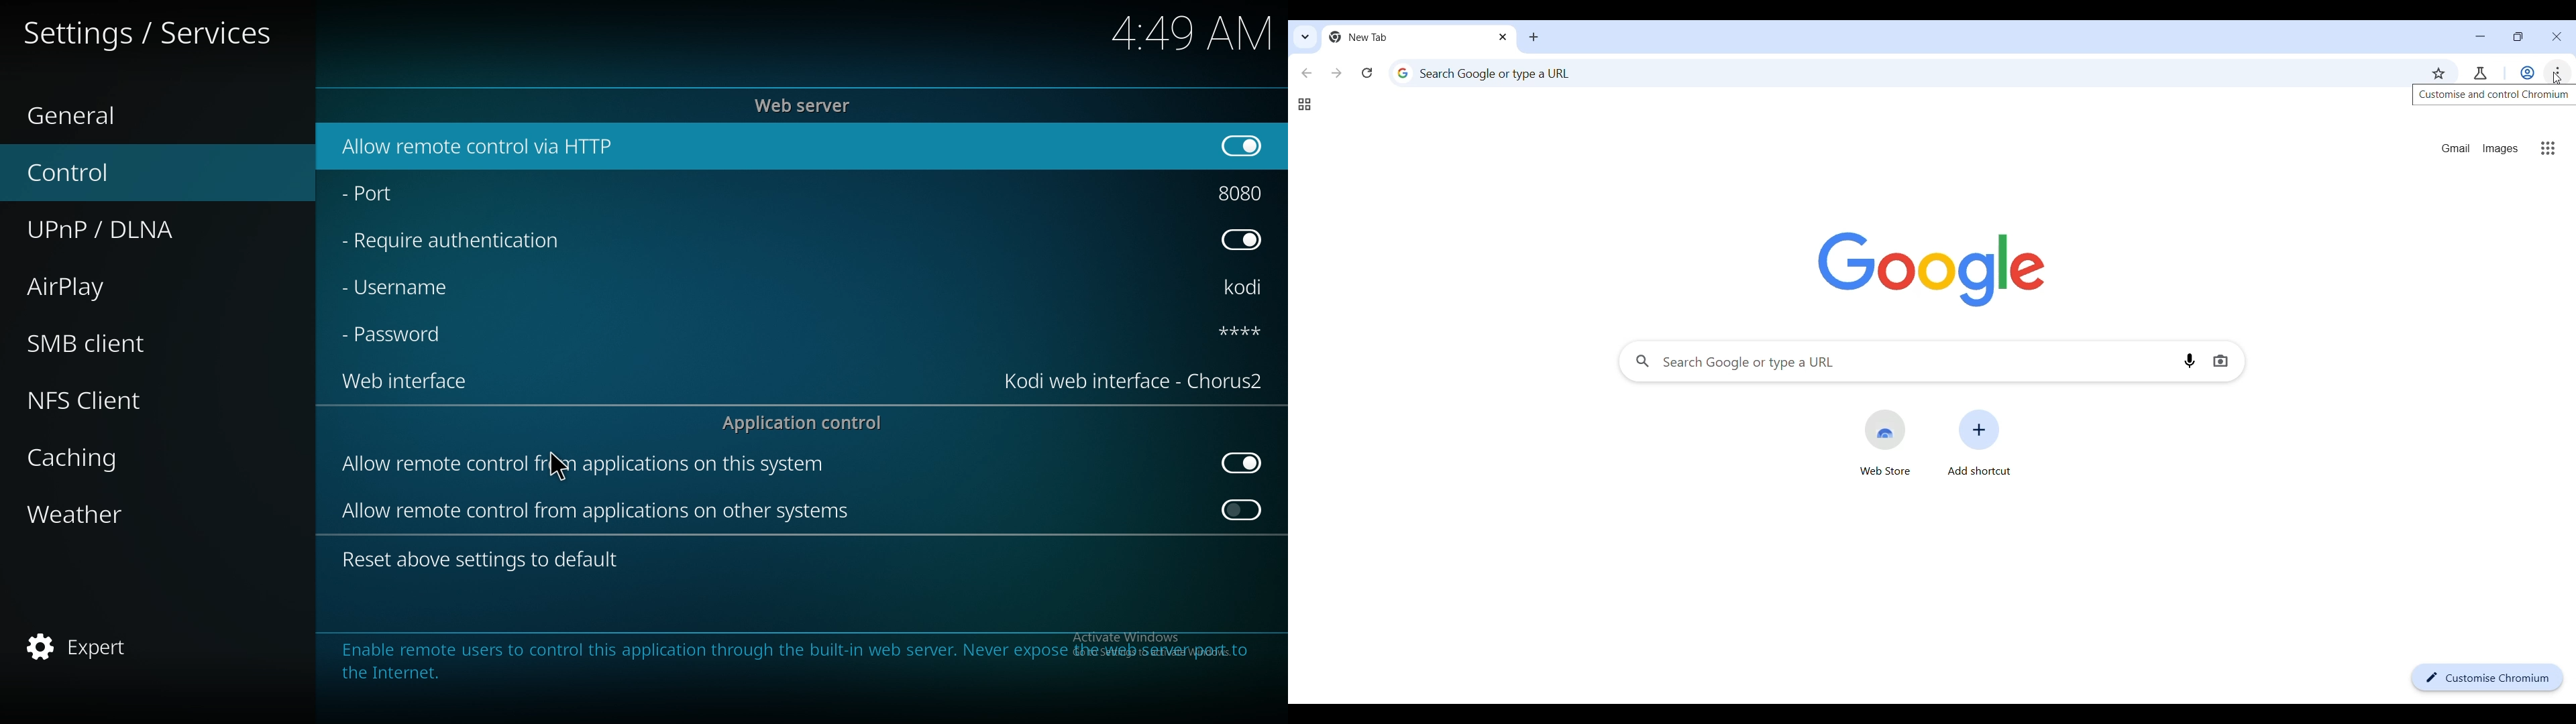 The image size is (2576, 728). What do you see at coordinates (161, 31) in the screenshot?
I see `services` at bounding box center [161, 31].